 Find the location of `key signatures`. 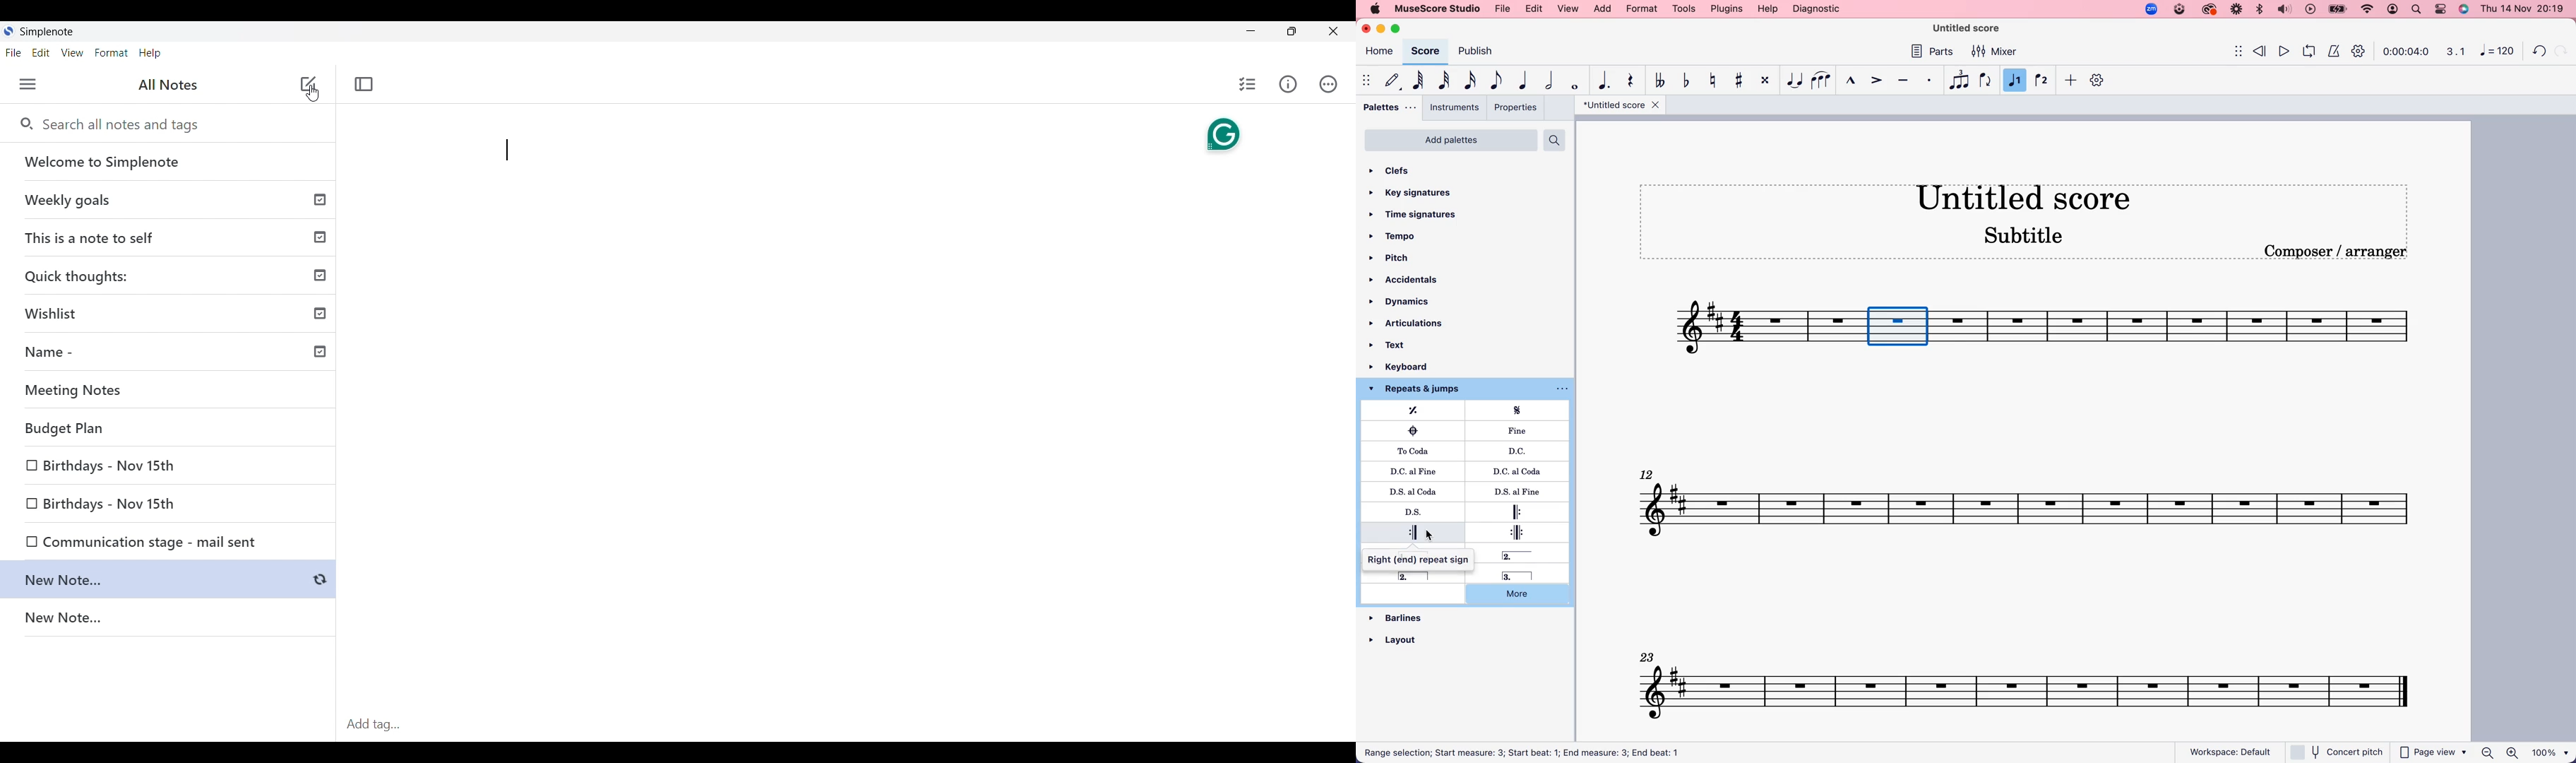

key signatures is located at coordinates (1418, 194).